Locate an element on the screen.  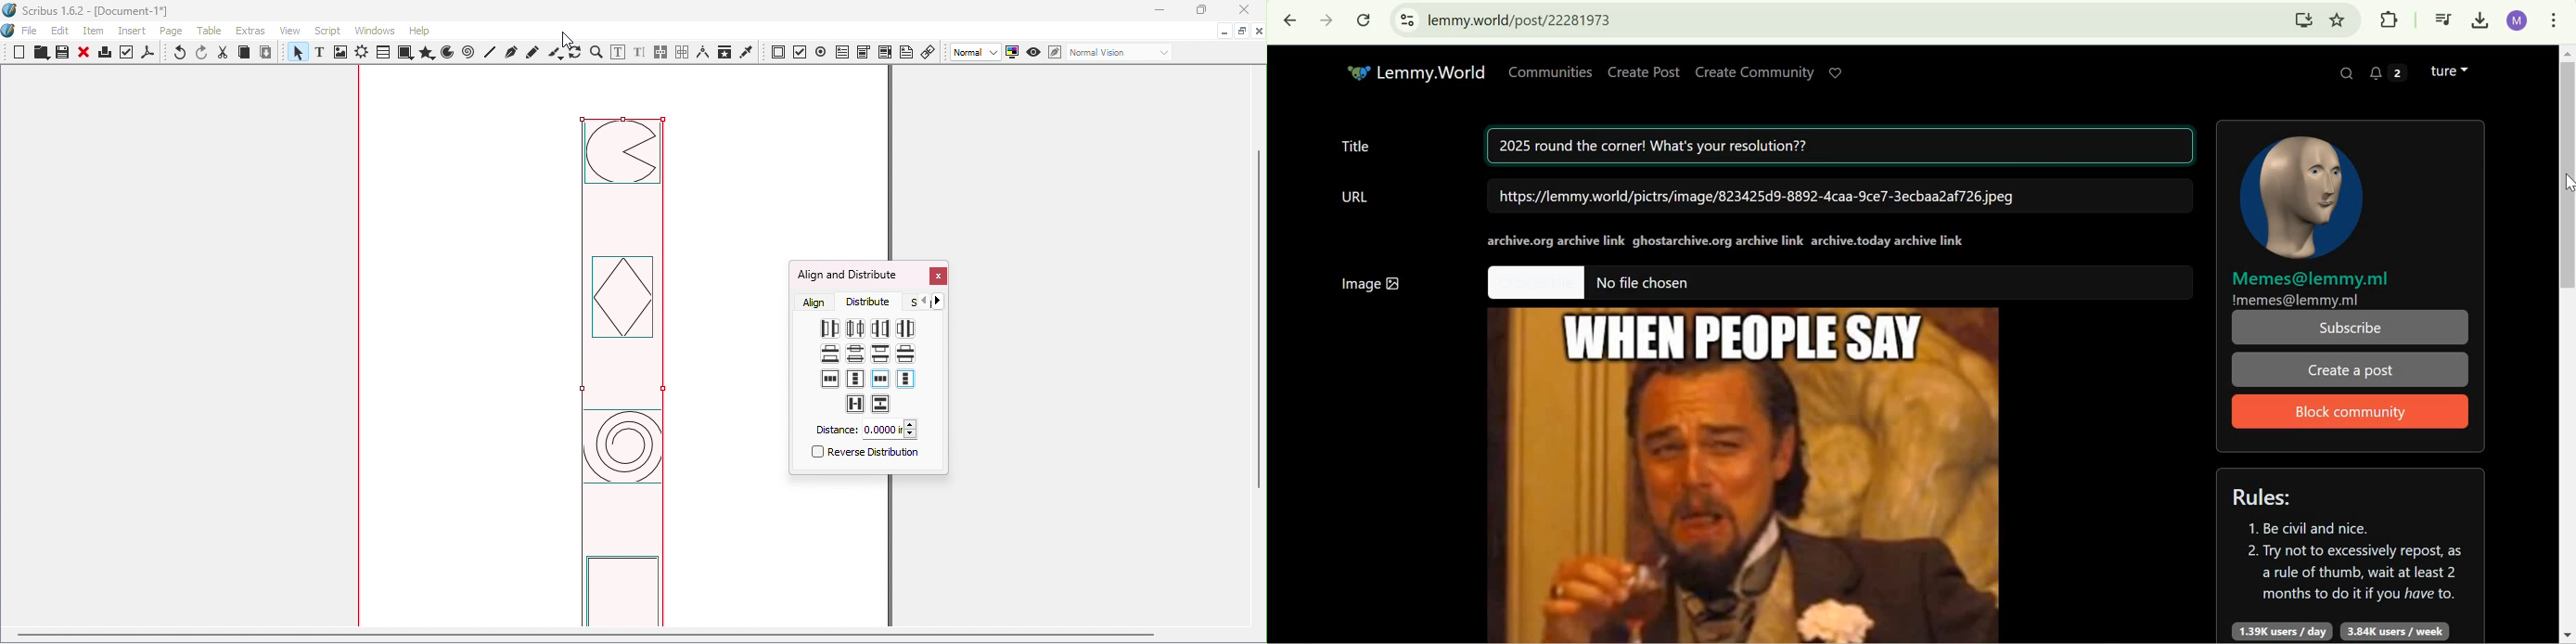
Arc is located at coordinates (447, 54).